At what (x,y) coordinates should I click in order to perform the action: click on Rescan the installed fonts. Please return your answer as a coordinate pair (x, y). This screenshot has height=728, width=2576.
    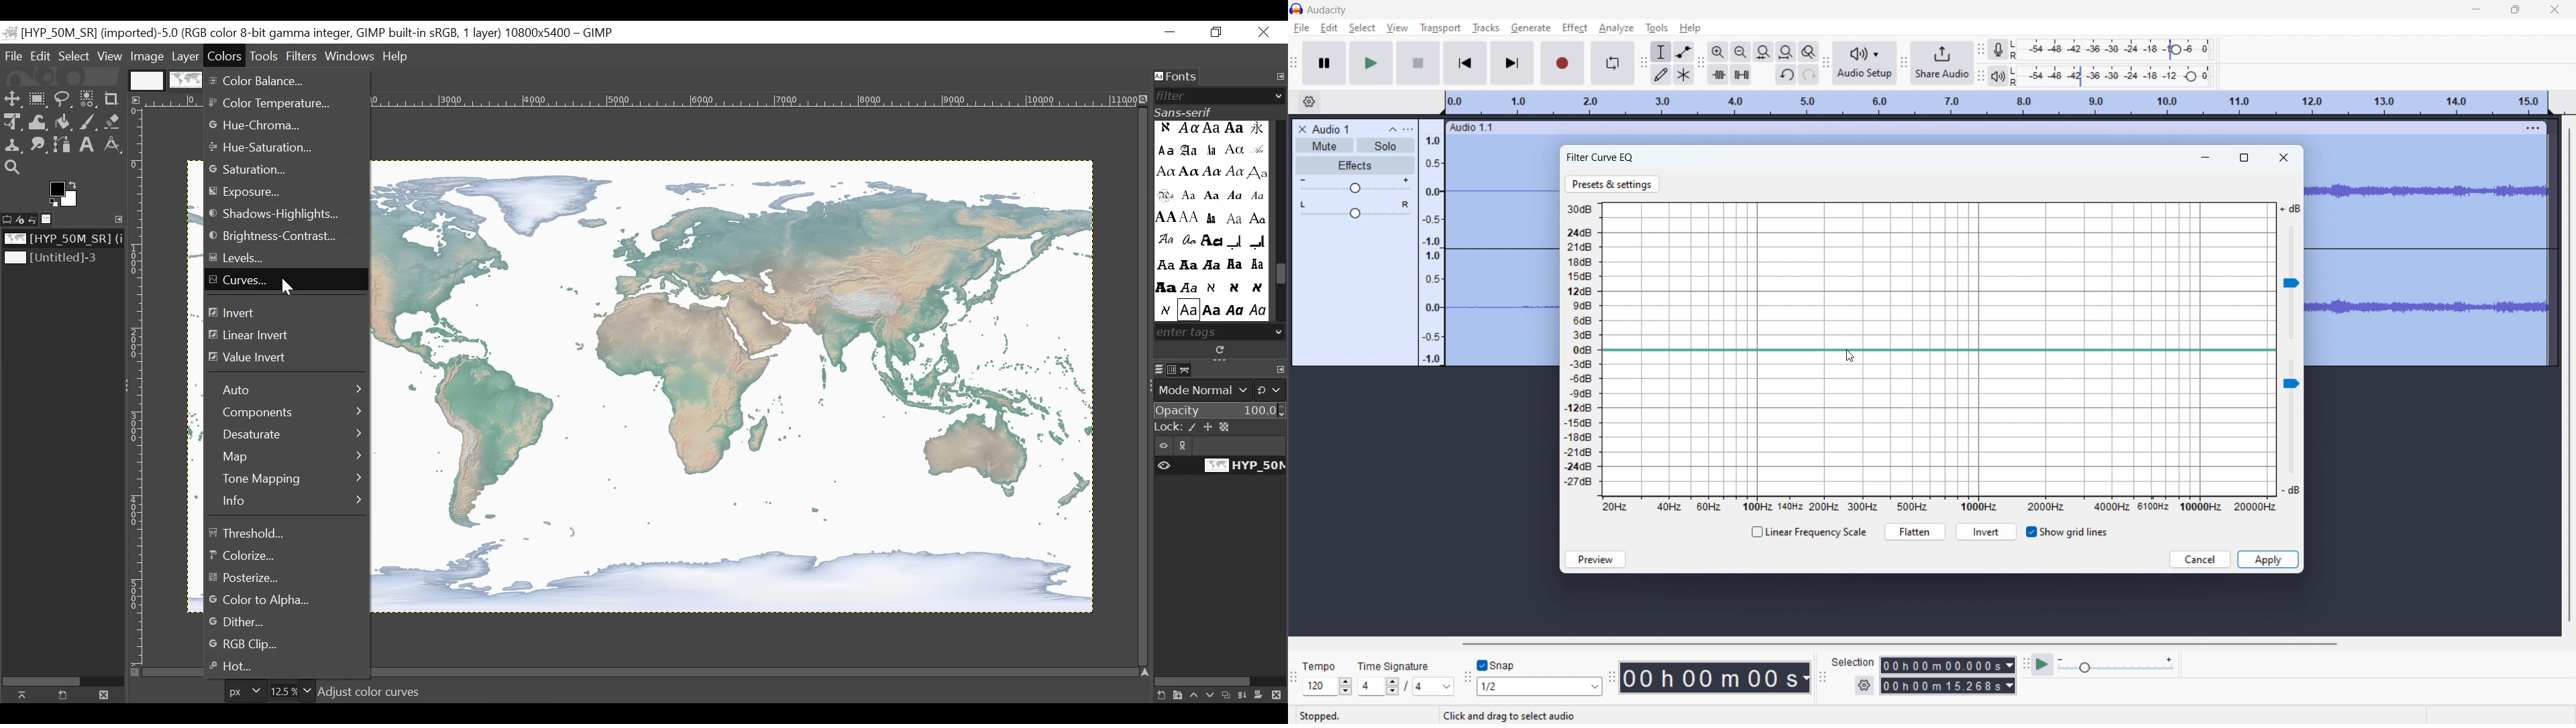
    Looking at the image, I should click on (1222, 350).